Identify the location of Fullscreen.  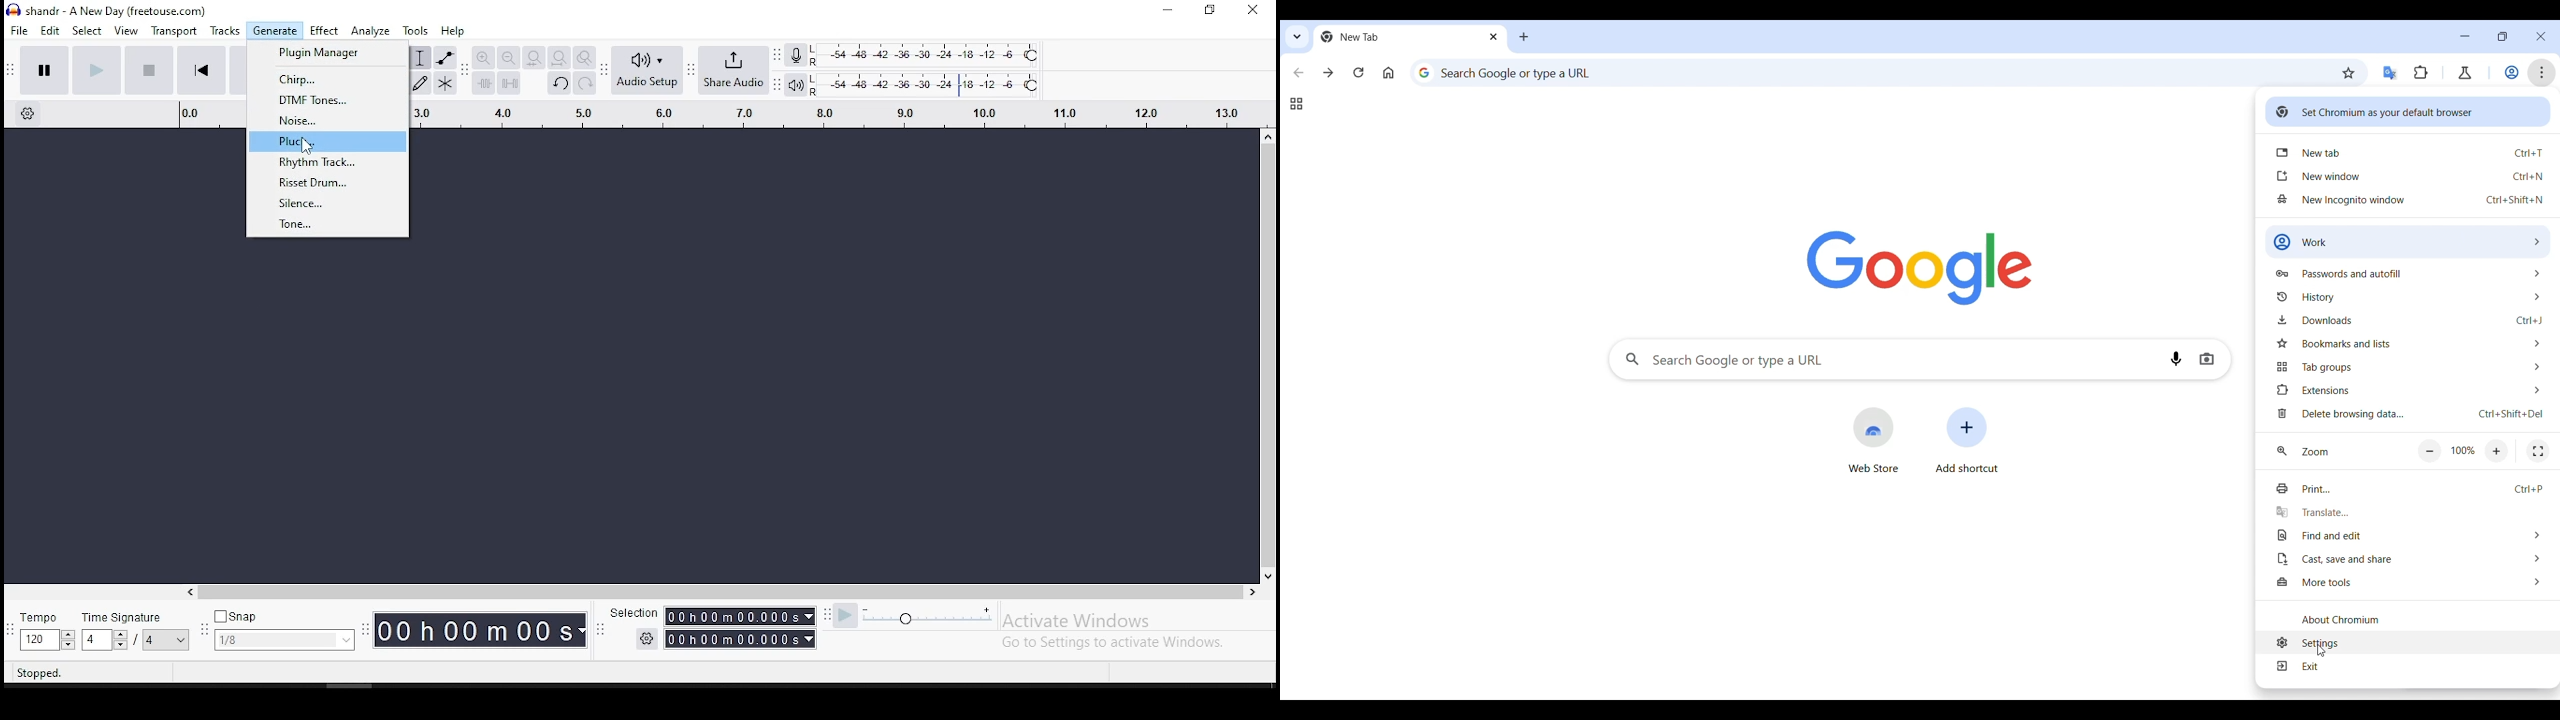
(2538, 451).